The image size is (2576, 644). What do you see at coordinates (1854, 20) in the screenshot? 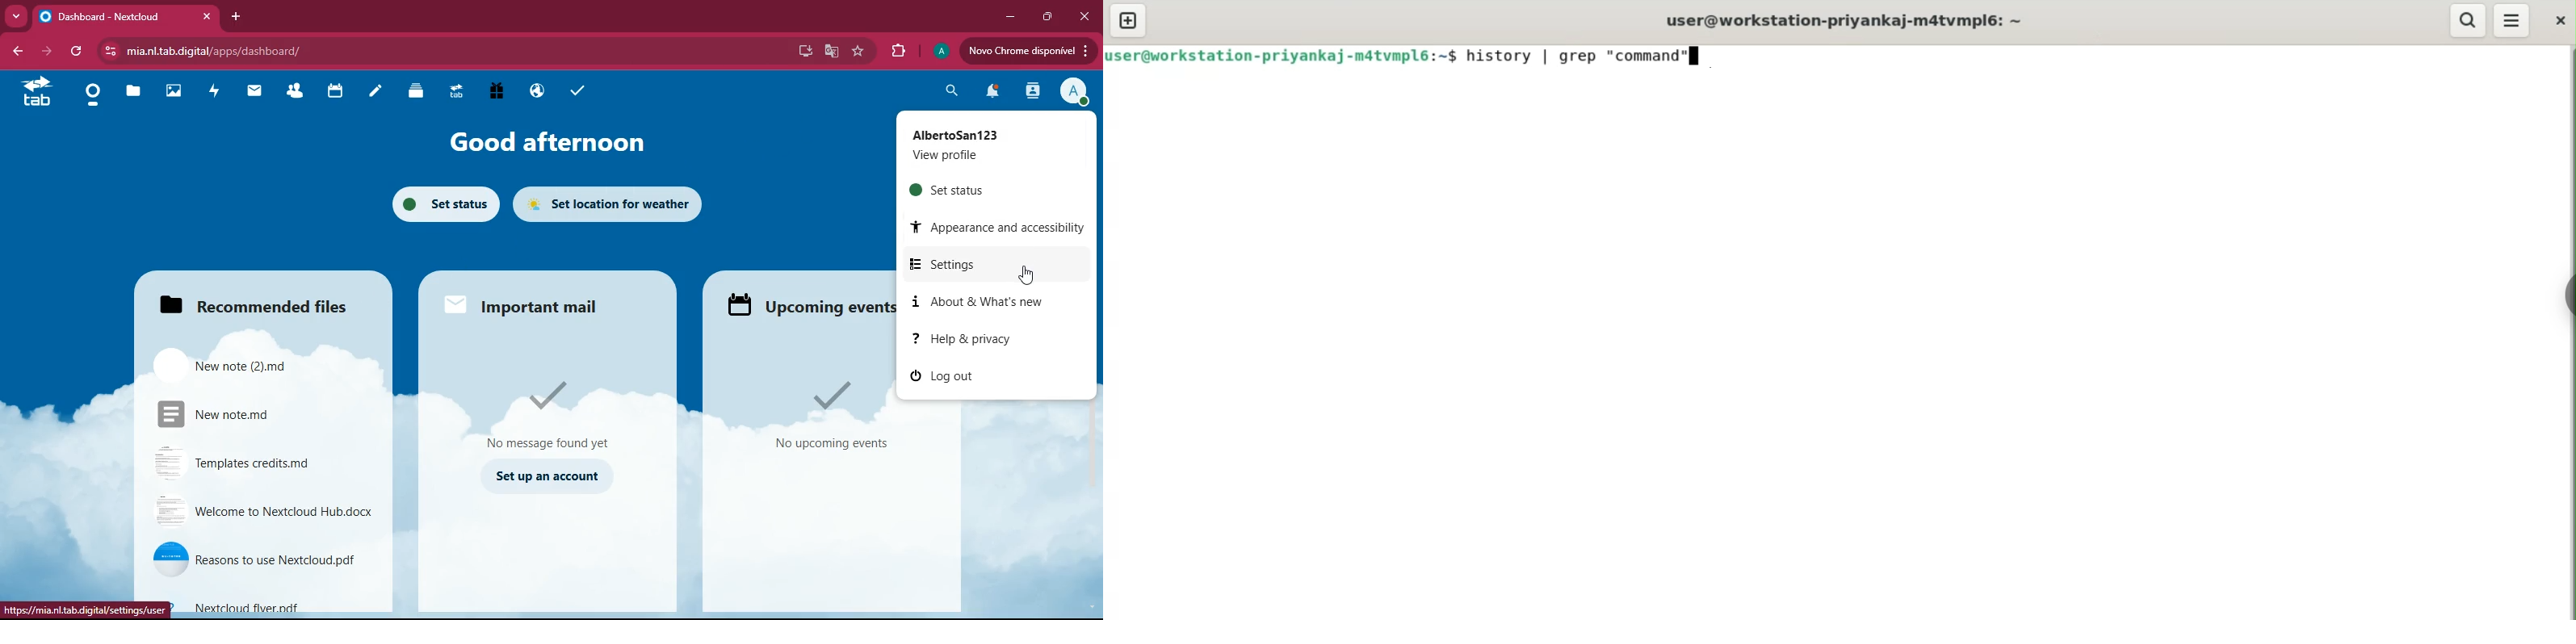
I see `user@workstation-priyankaj-m4tvmplé: ~` at bounding box center [1854, 20].